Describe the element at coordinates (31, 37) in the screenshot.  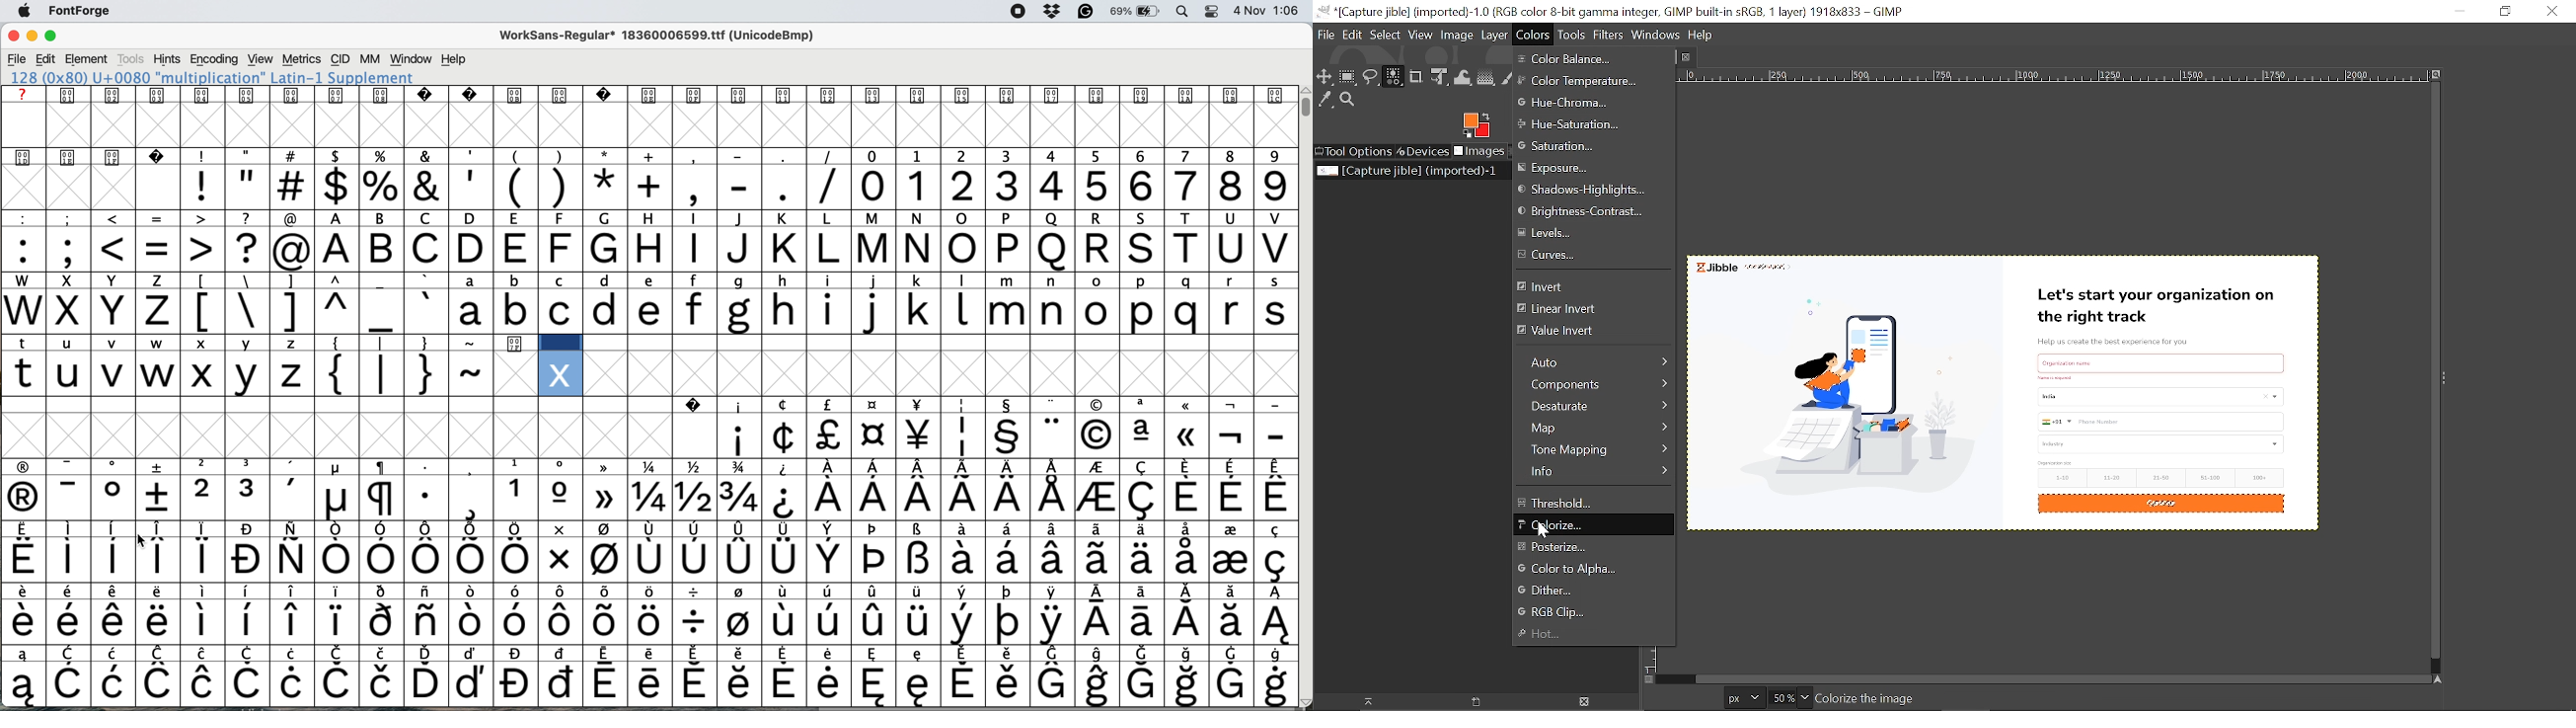
I see `minimise` at that location.